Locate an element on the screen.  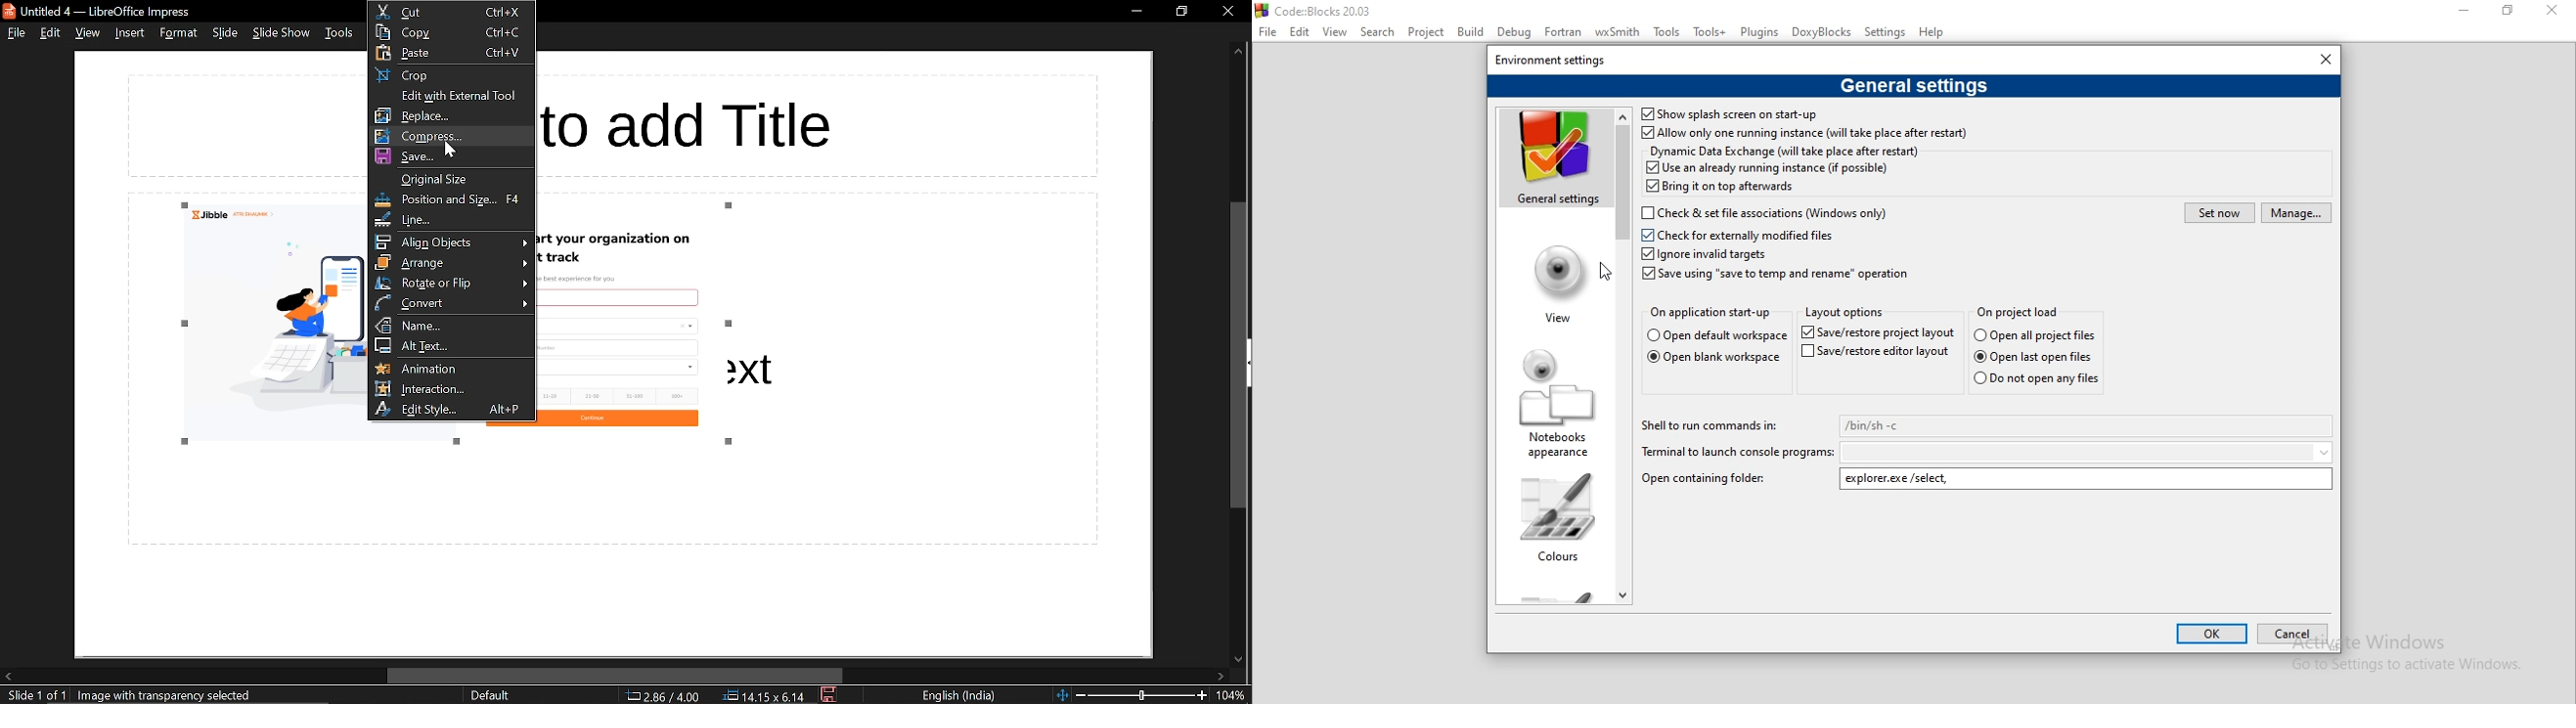
Bring it on top afterwards is located at coordinates (1727, 188).